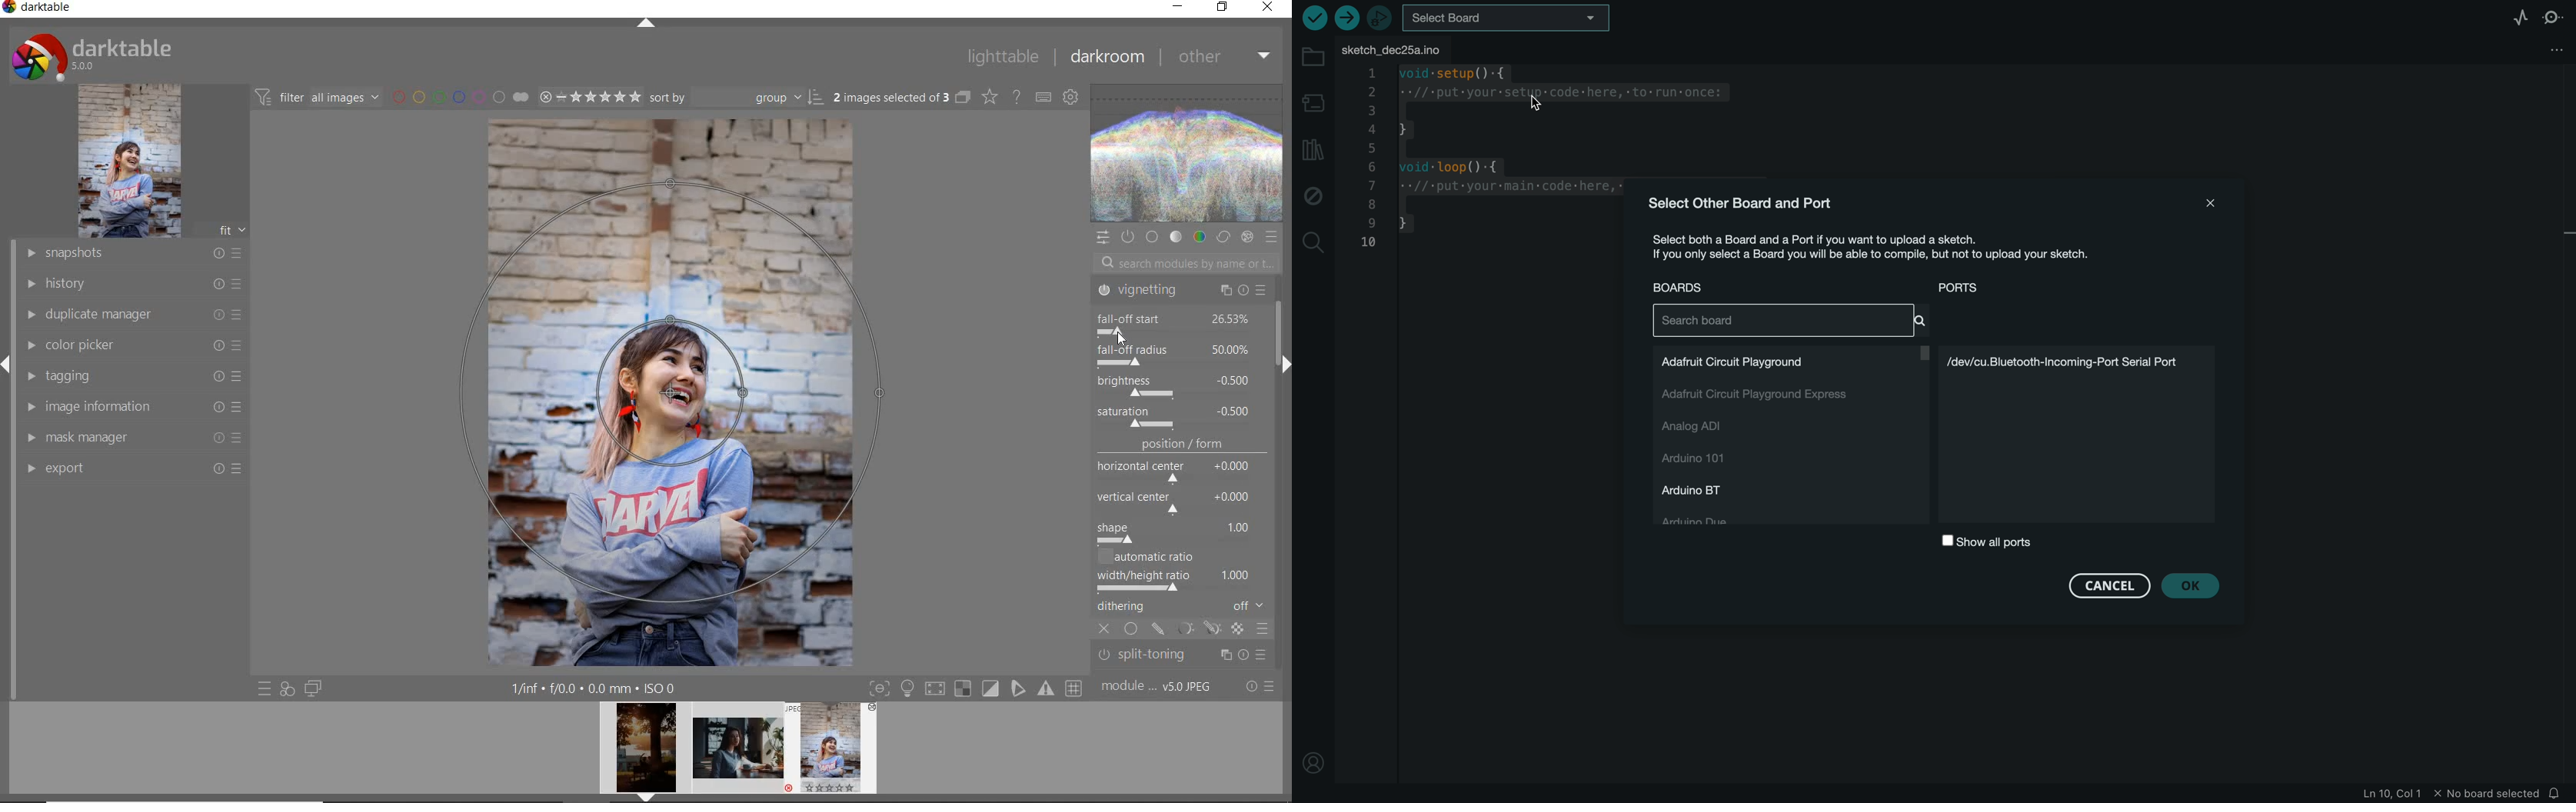  Describe the element at coordinates (1002, 56) in the screenshot. I see `LIGHTTABLE` at that location.